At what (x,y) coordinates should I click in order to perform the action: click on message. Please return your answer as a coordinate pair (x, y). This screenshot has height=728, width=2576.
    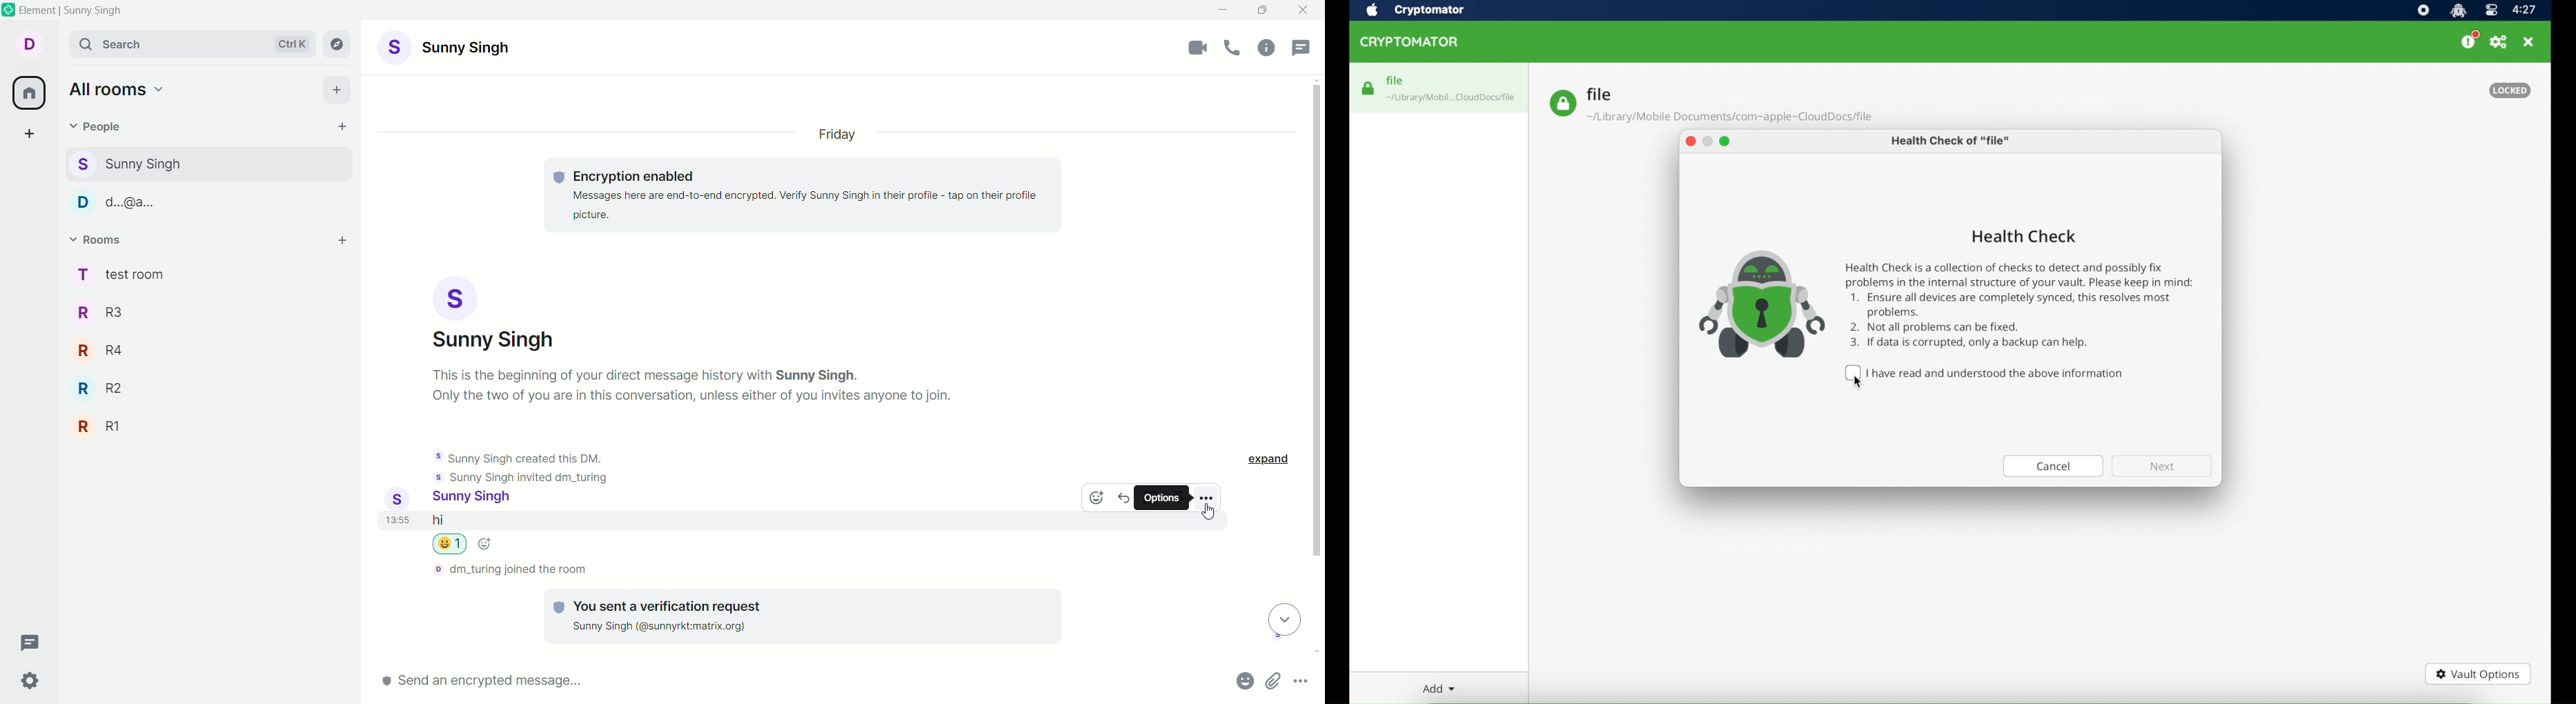
    Looking at the image, I should click on (509, 521).